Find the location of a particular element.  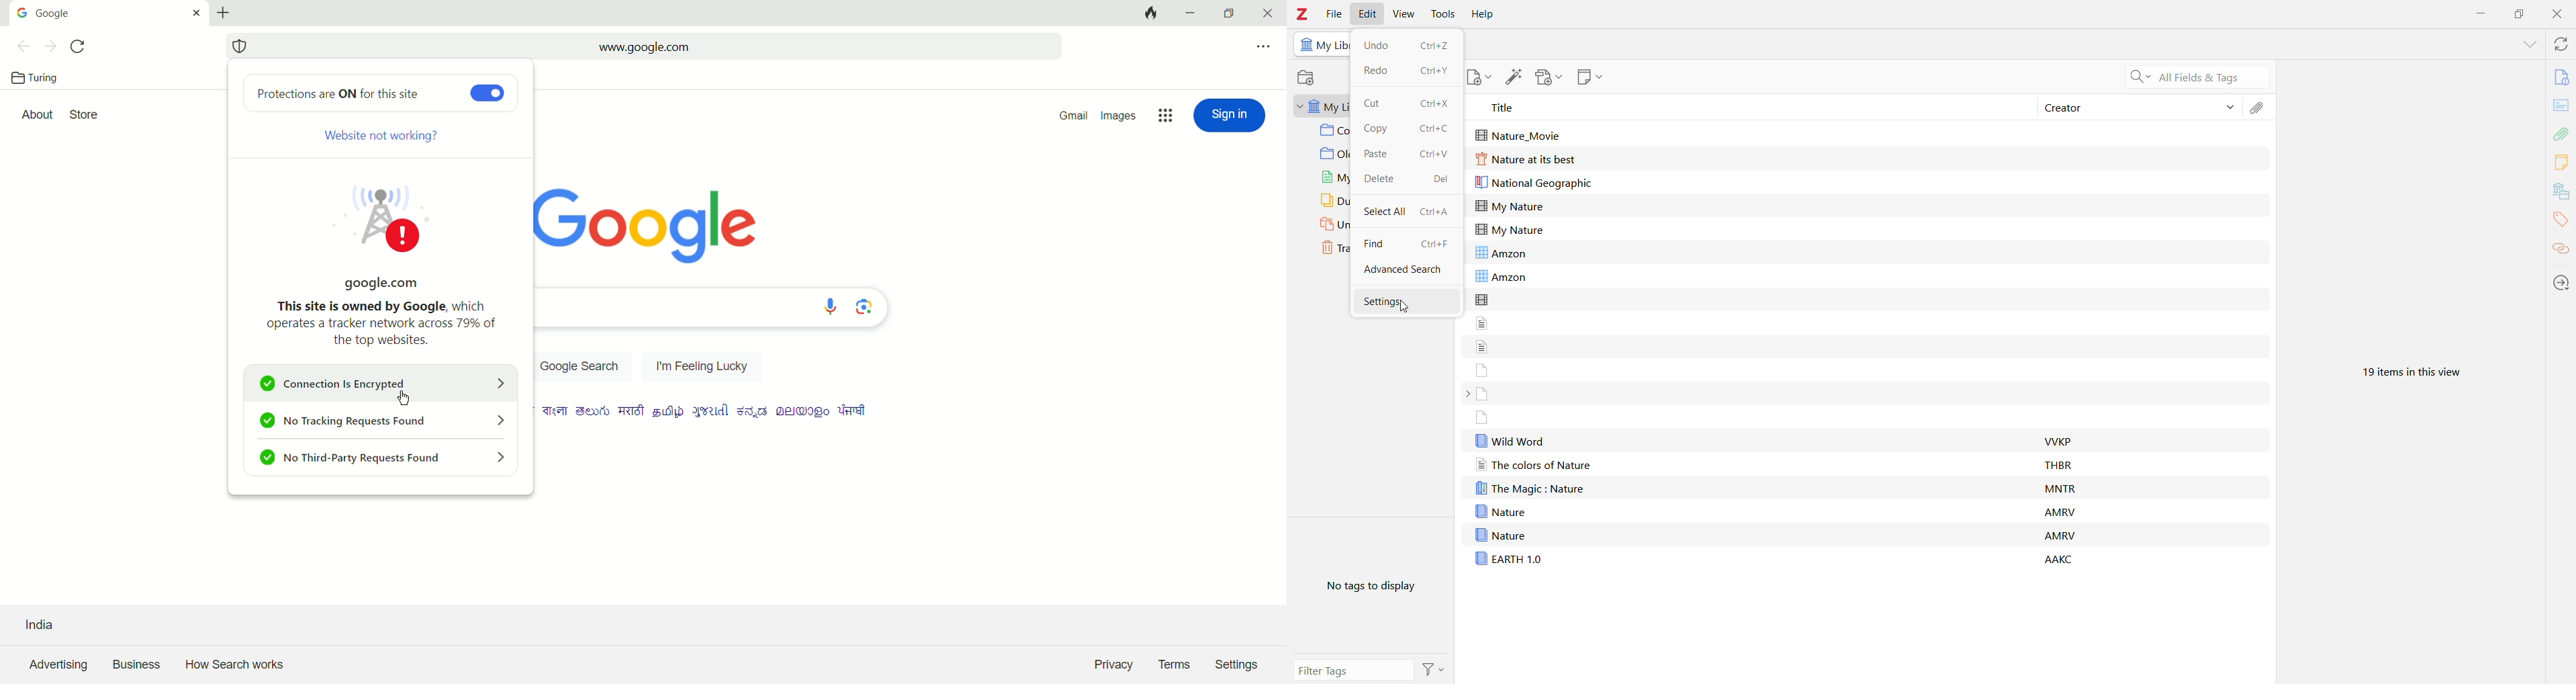

Amzon is located at coordinates (1502, 277).